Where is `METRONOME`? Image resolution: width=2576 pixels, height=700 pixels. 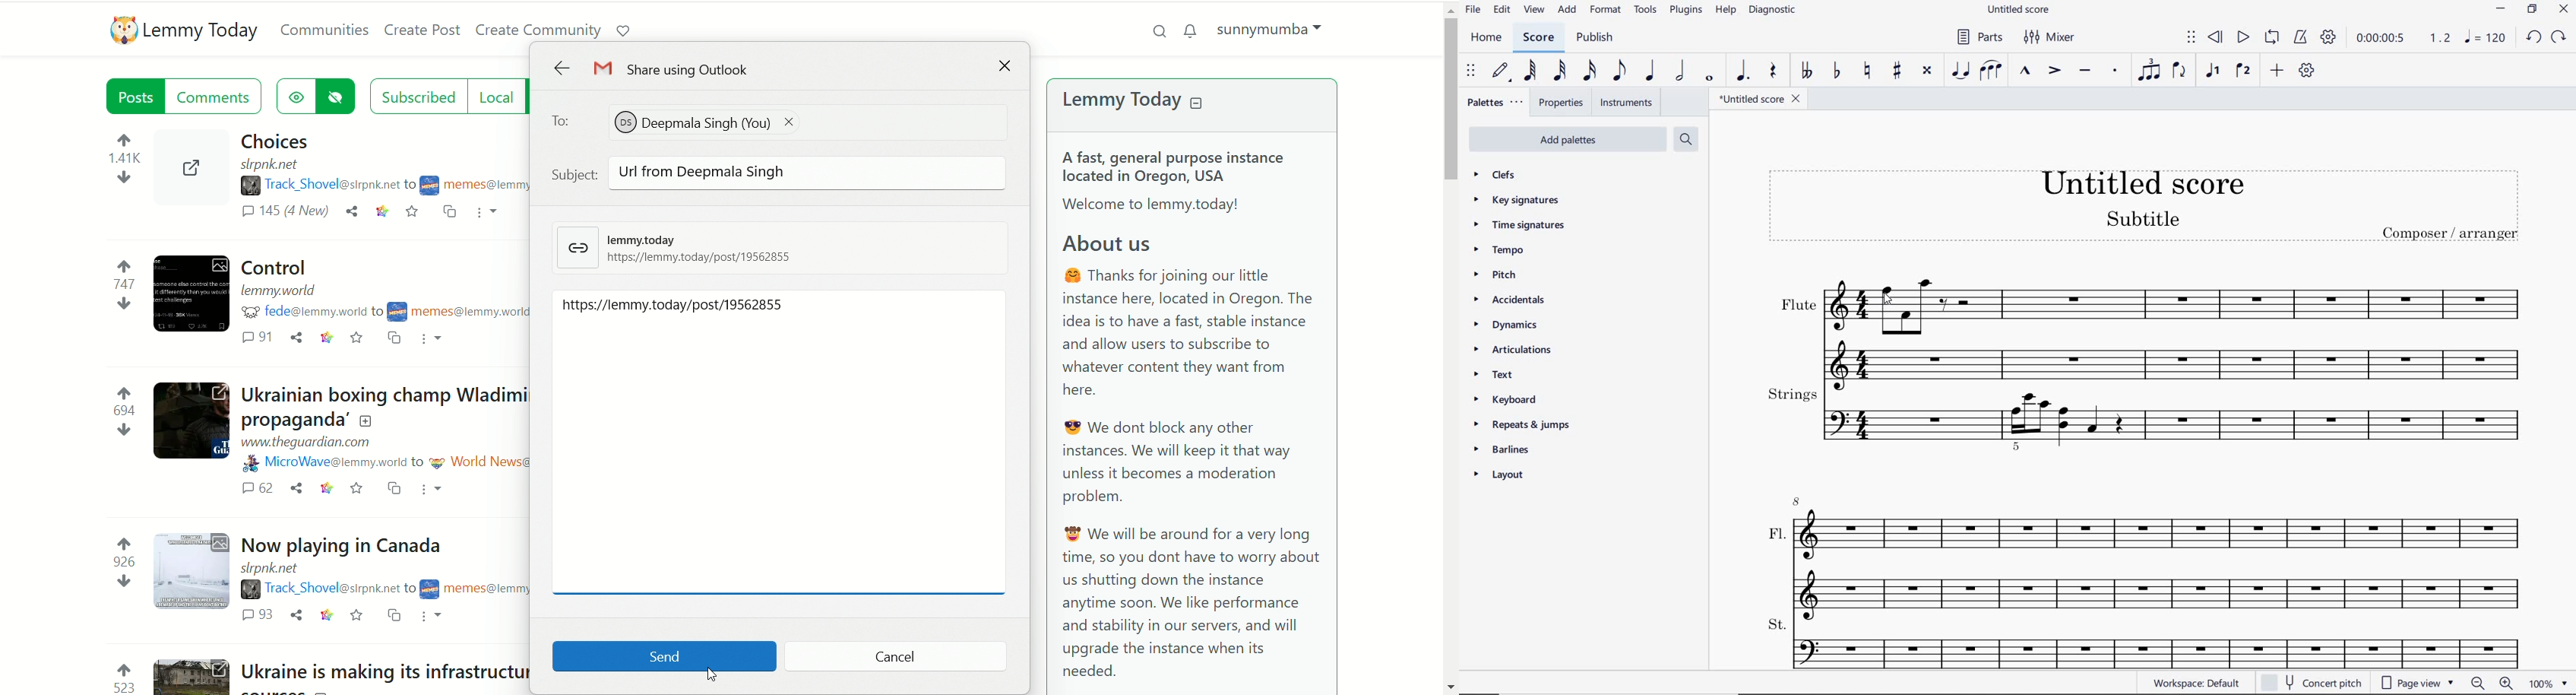
METRONOME is located at coordinates (2303, 37).